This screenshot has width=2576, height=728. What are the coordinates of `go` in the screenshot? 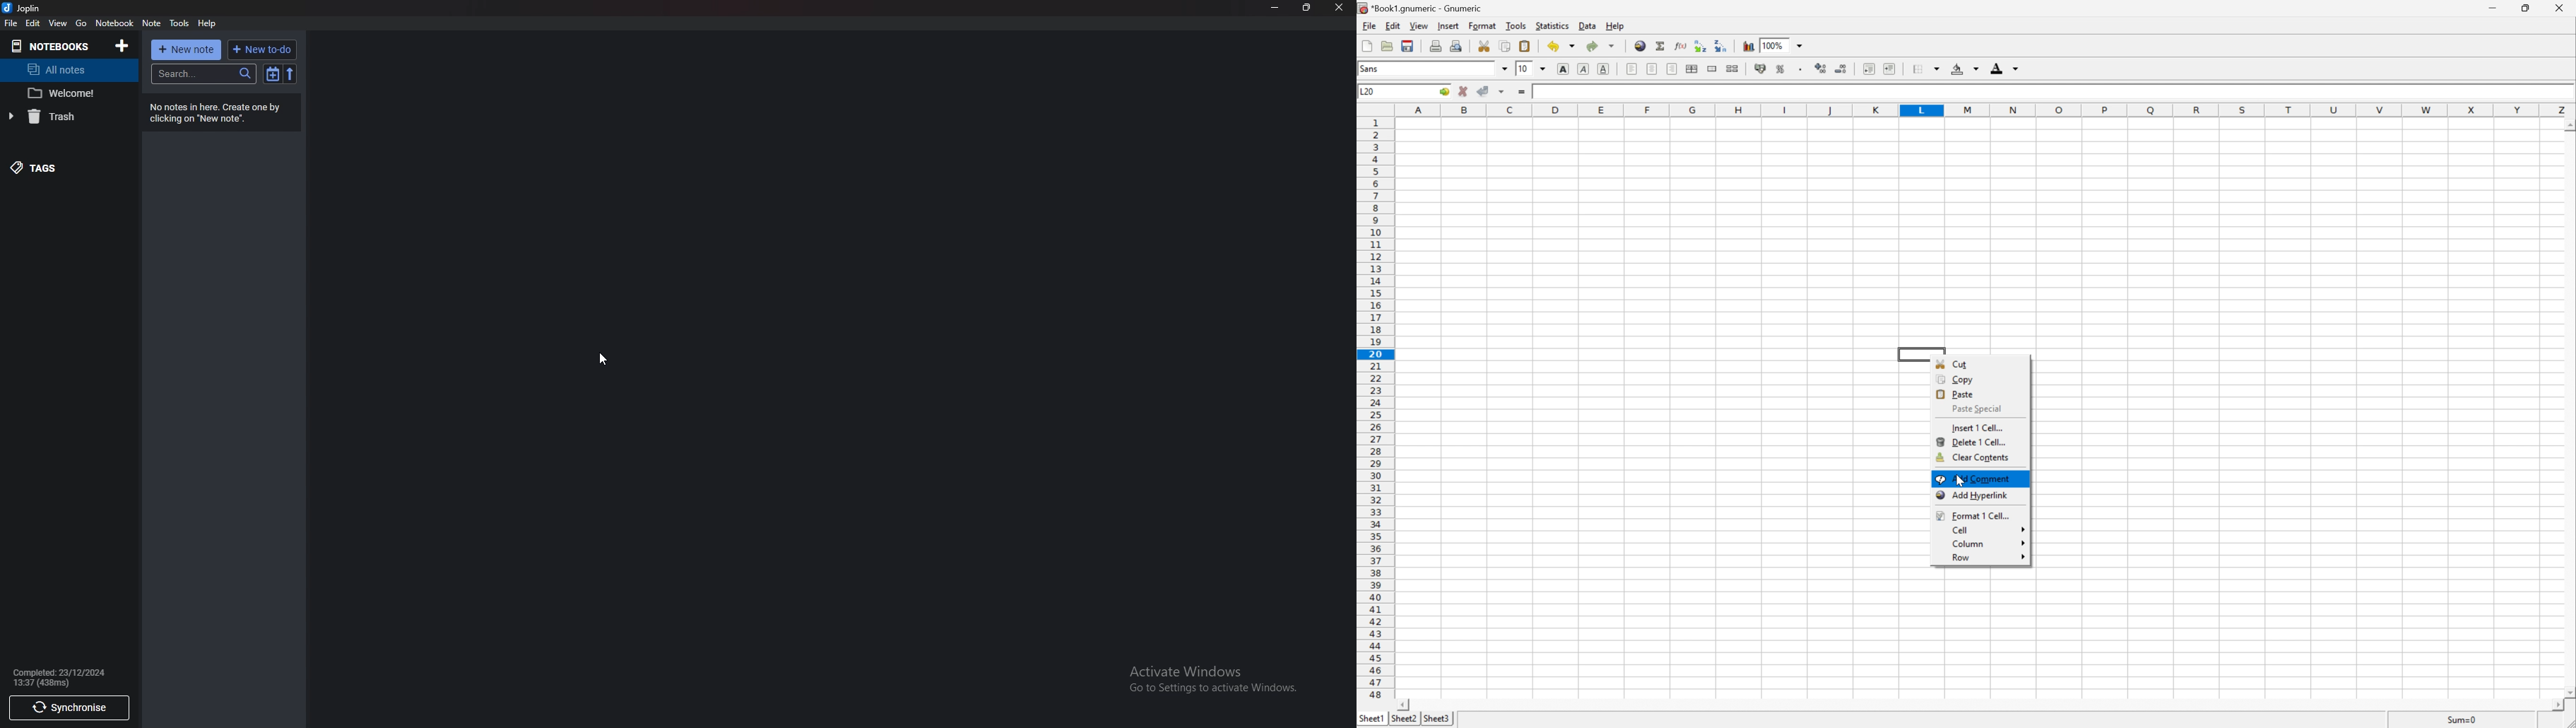 It's located at (82, 23).